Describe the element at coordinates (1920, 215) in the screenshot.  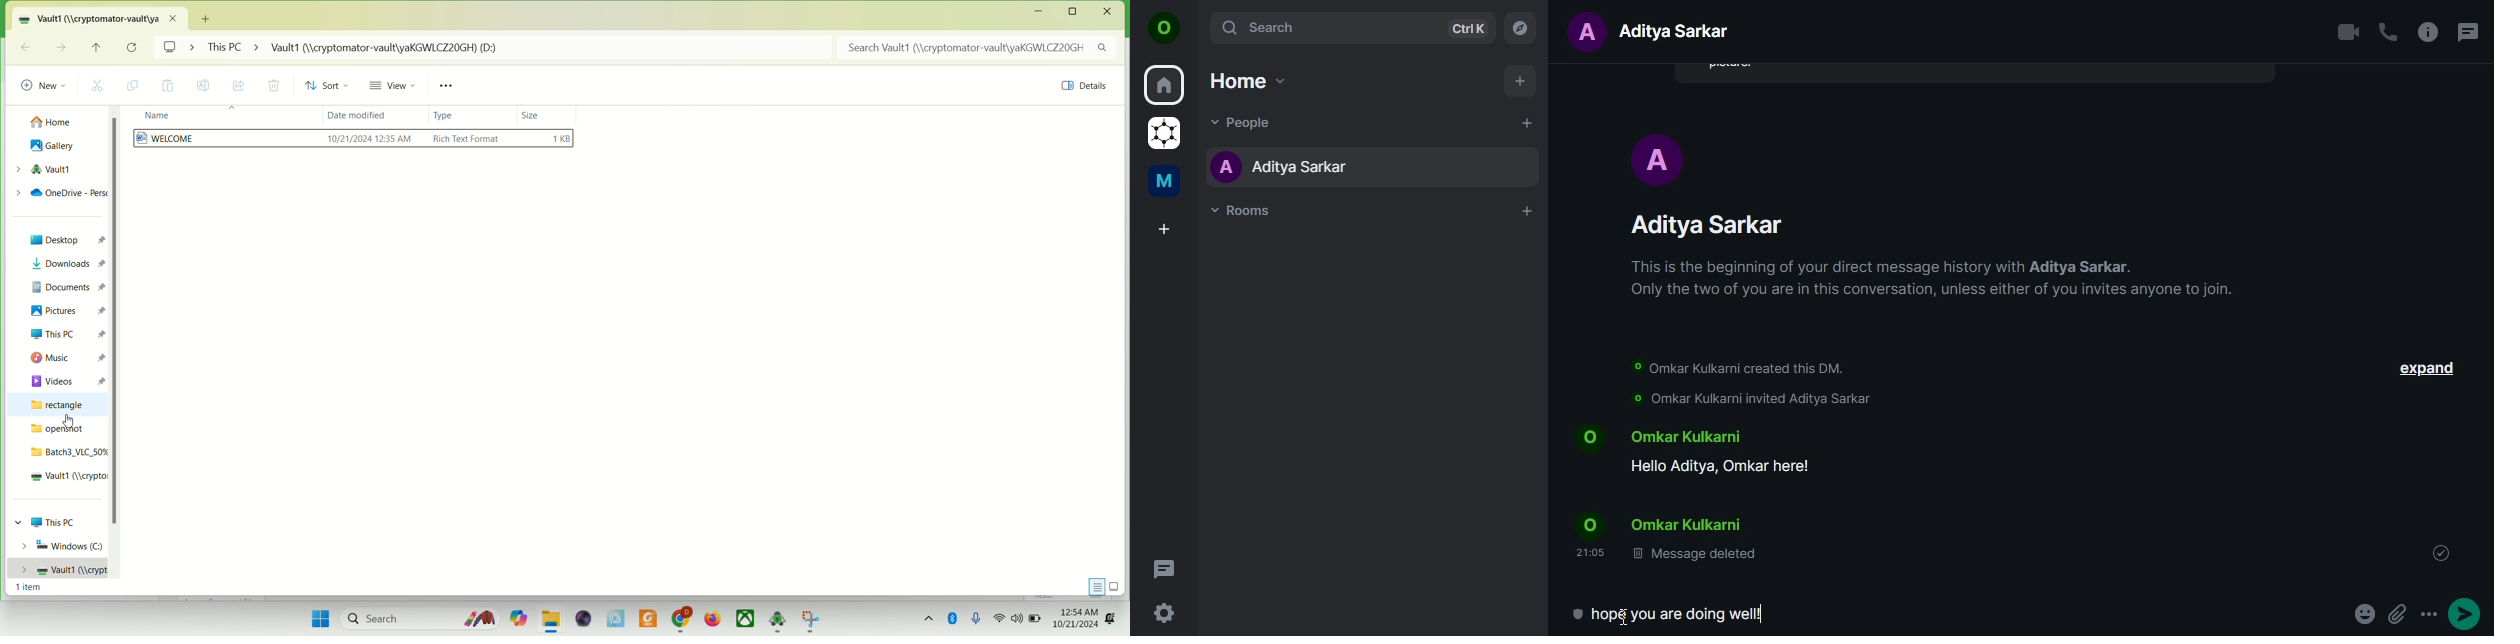
I see `profile/name` at that location.